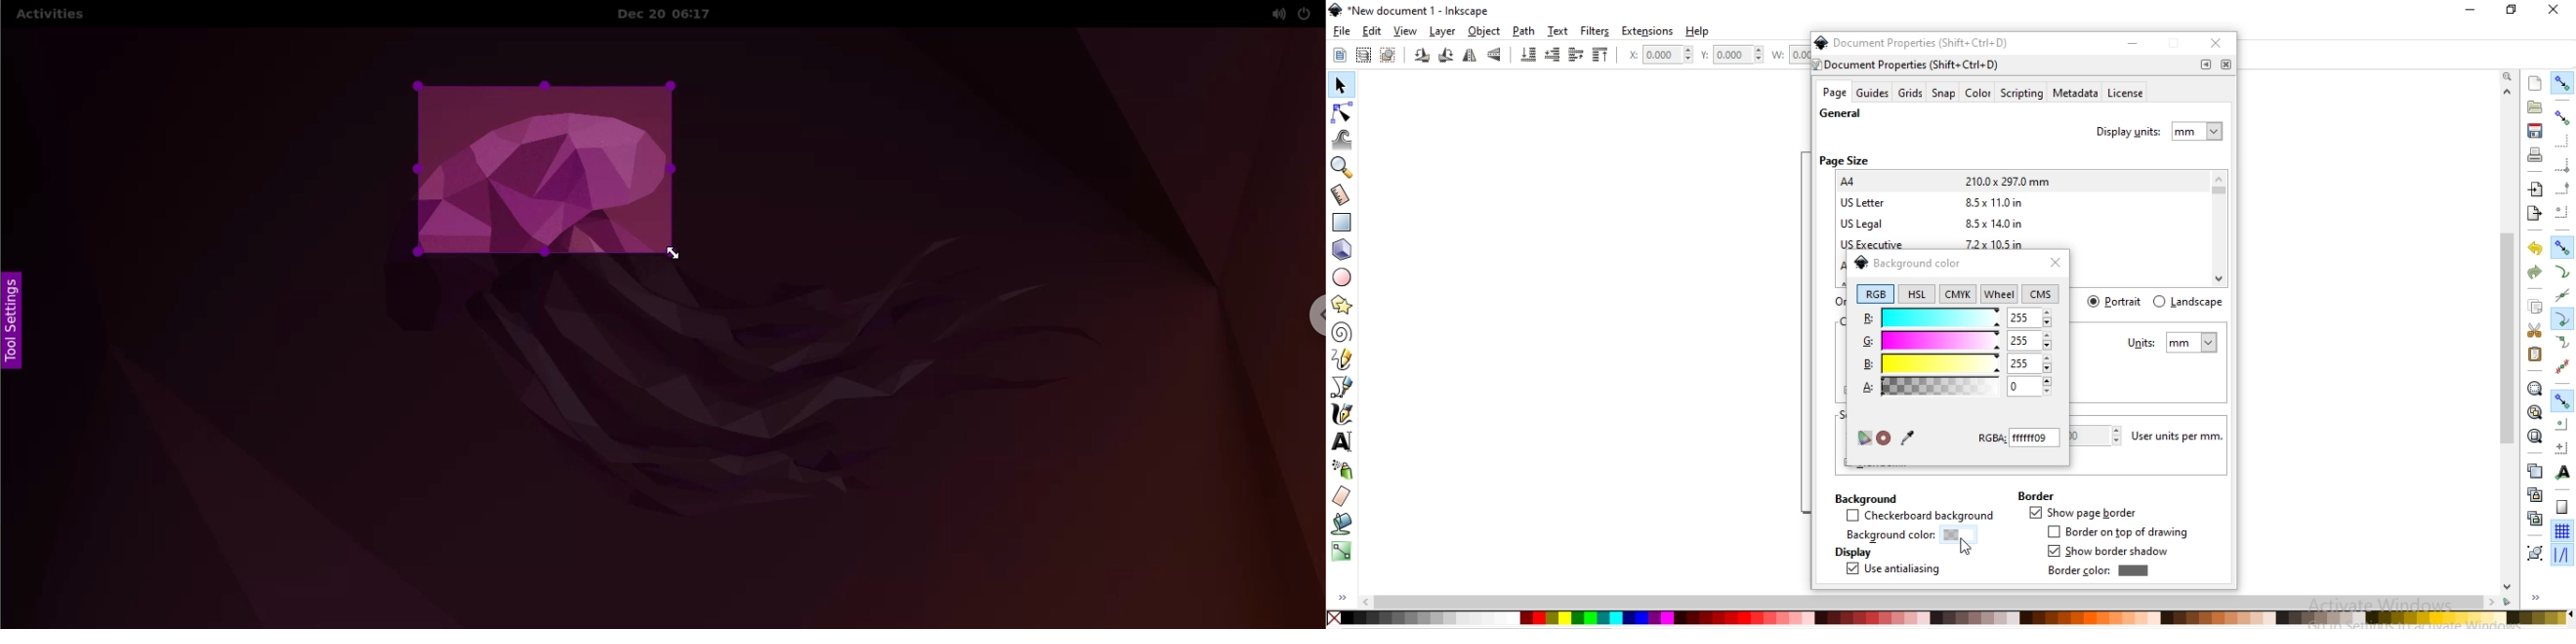 The width and height of the screenshot is (2576, 644). I want to click on zoom in or out, so click(1344, 167).